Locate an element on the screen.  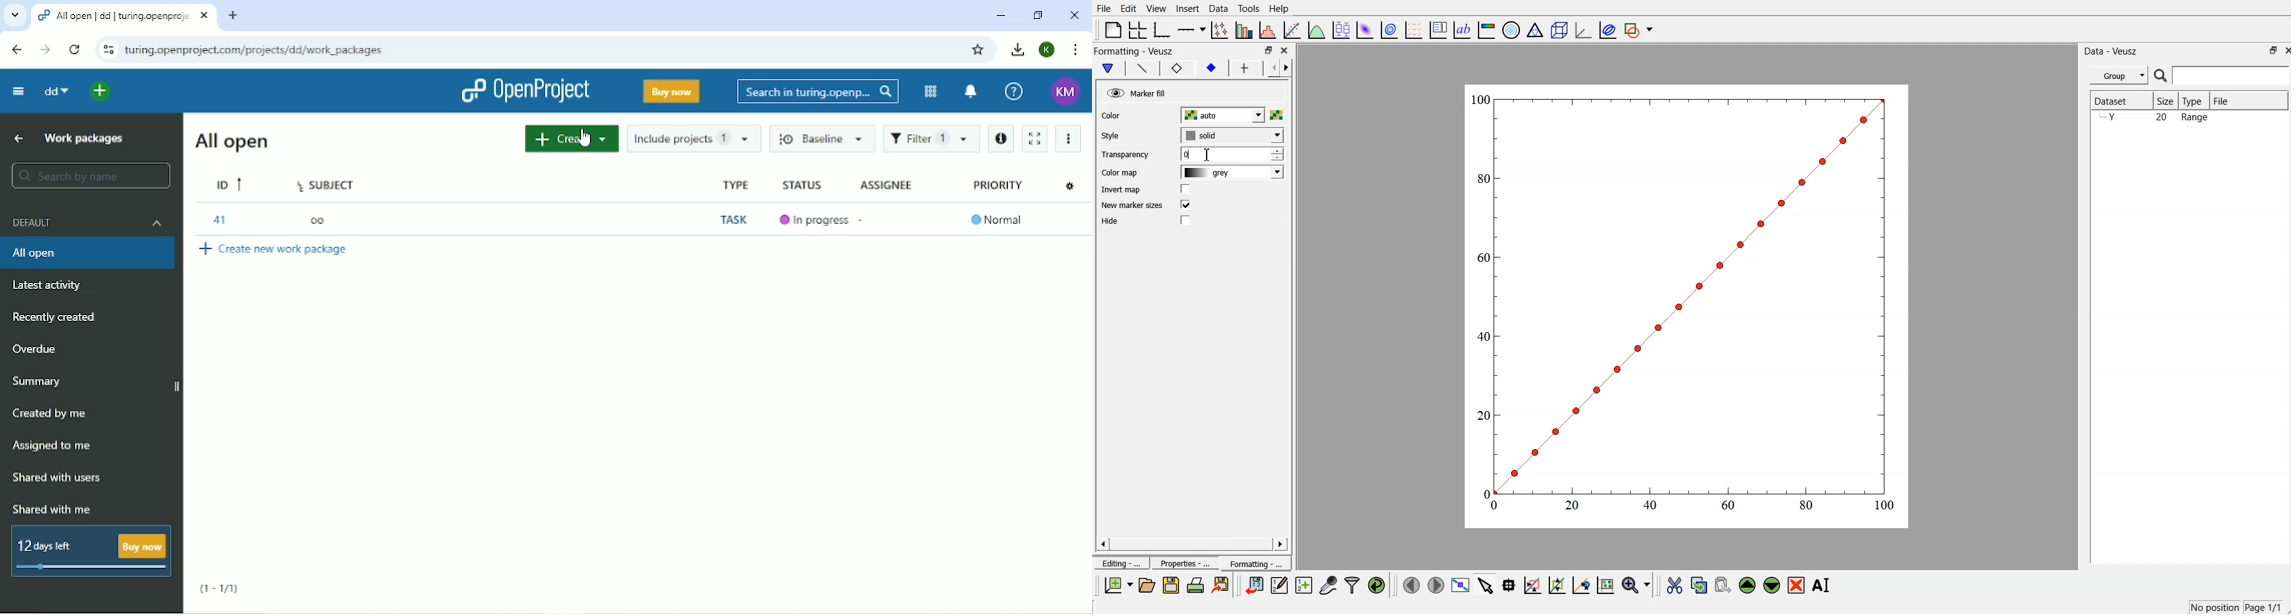
Status is located at coordinates (803, 184).